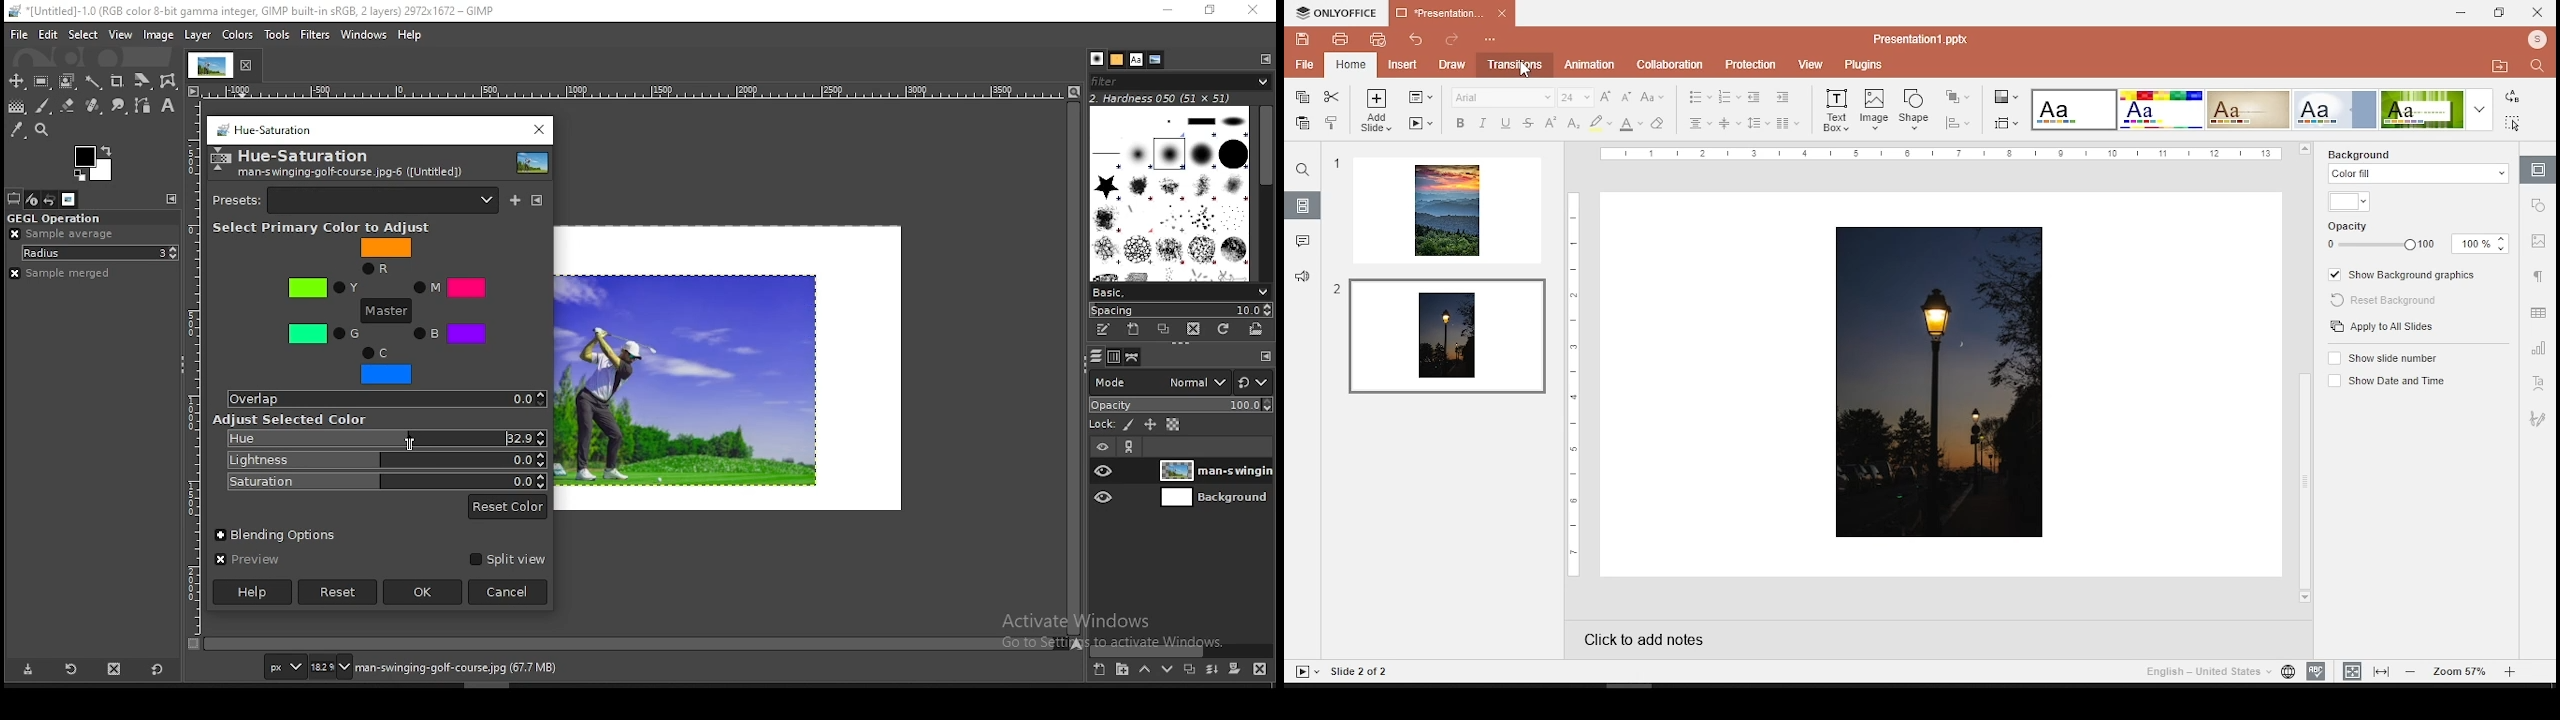 The width and height of the screenshot is (2576, 728). Describe the element at coordinates (1450, 37) in the screenshot. I see `redo` at that location.